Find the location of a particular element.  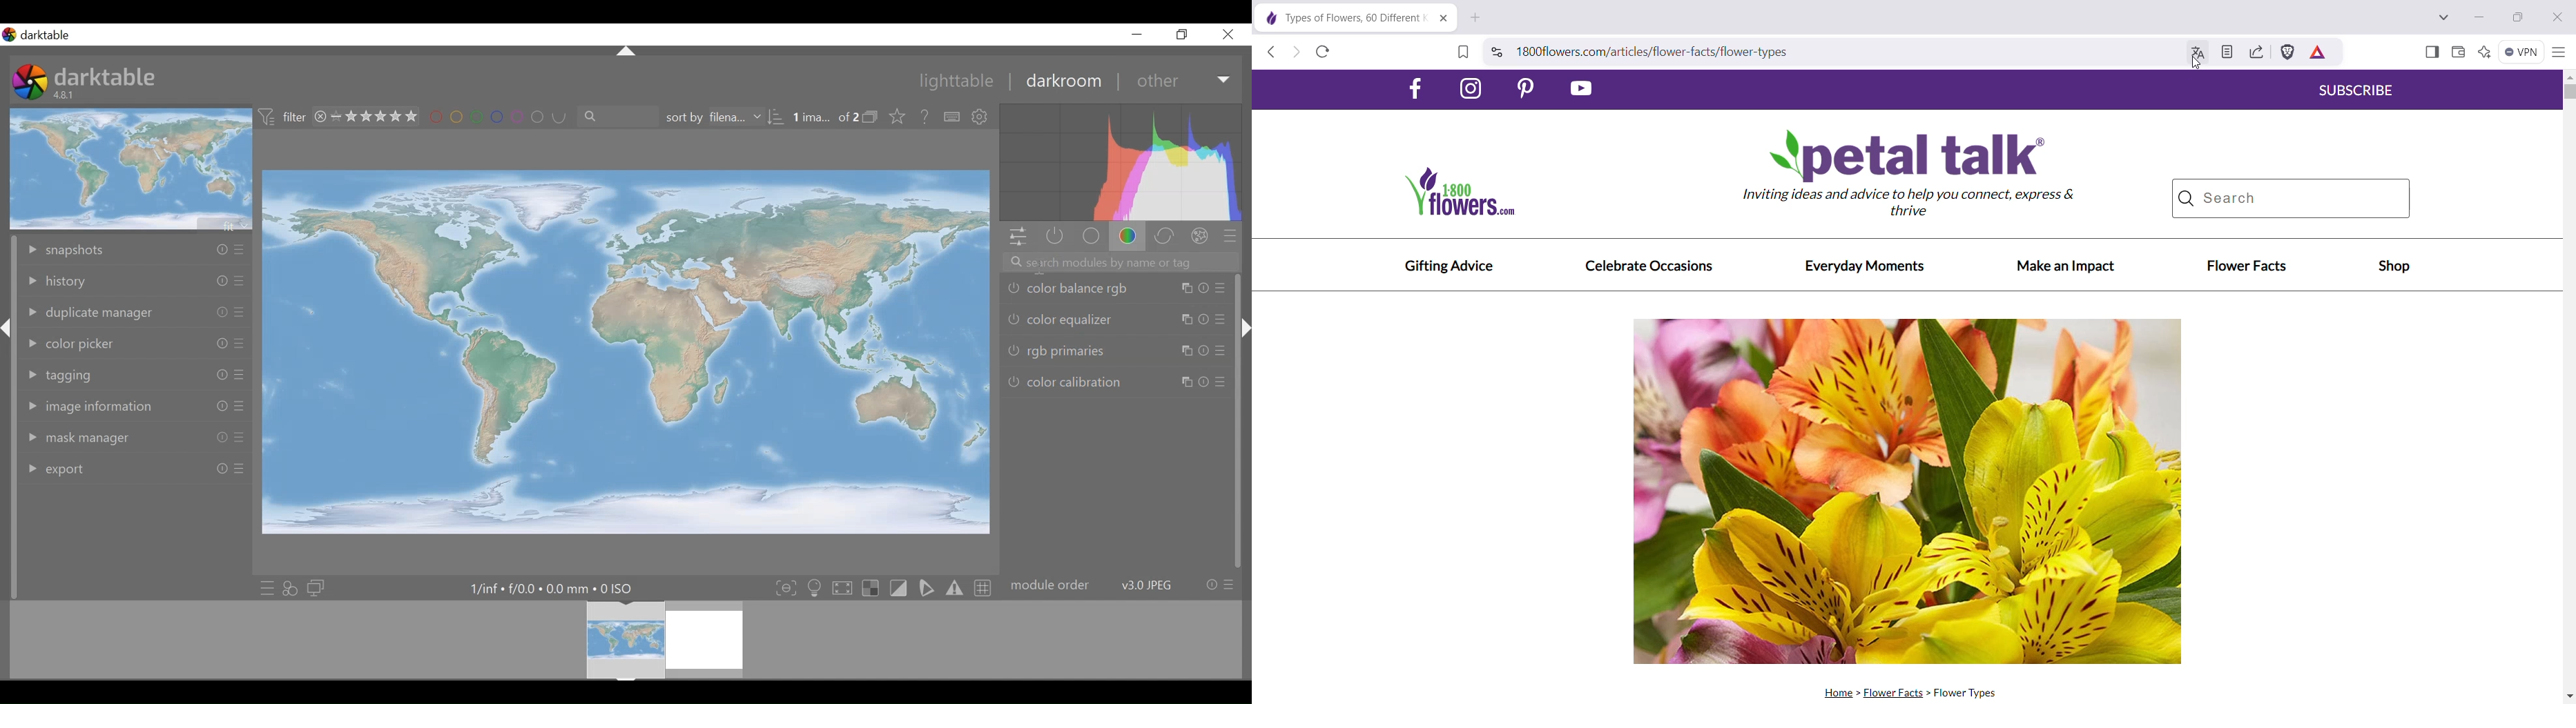

Filter is located at coordinates (285, 118).